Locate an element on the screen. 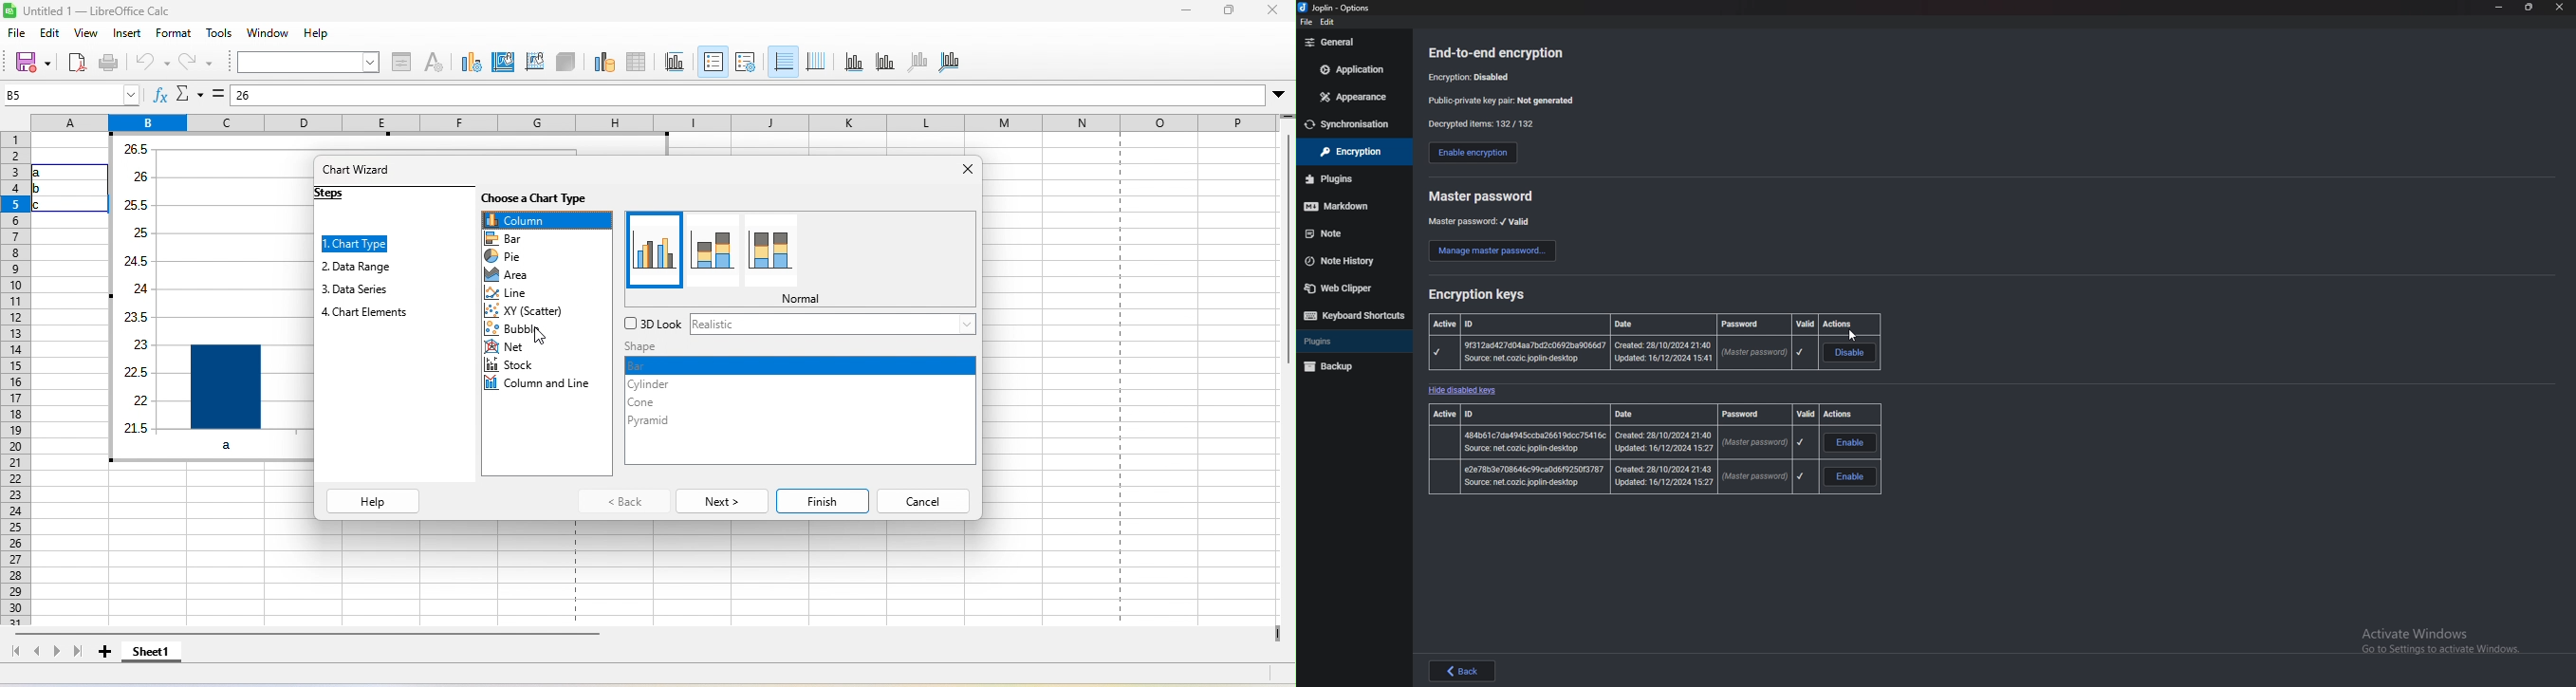 Image resolution: width=2576 pixels, height=700 pixels. close is located at coordinates (2559, 8).